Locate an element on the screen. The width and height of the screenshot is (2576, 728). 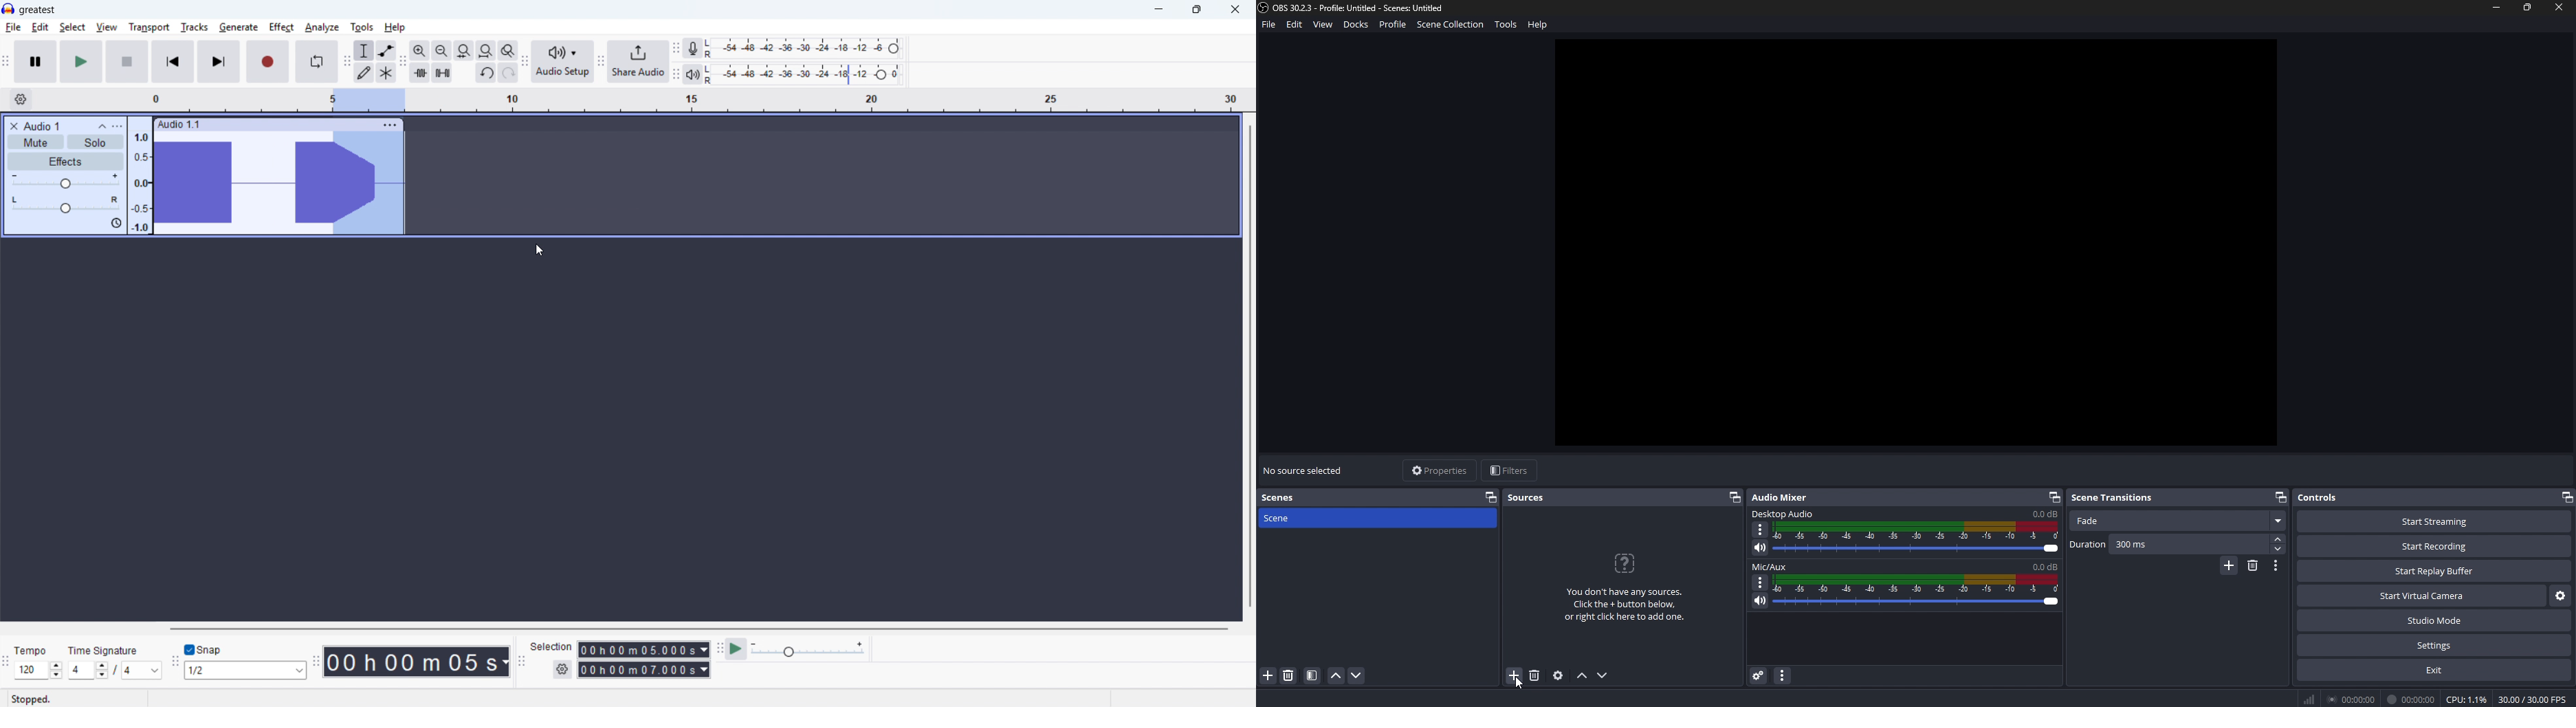
Set time signature  is located at coordinates (116, 671).